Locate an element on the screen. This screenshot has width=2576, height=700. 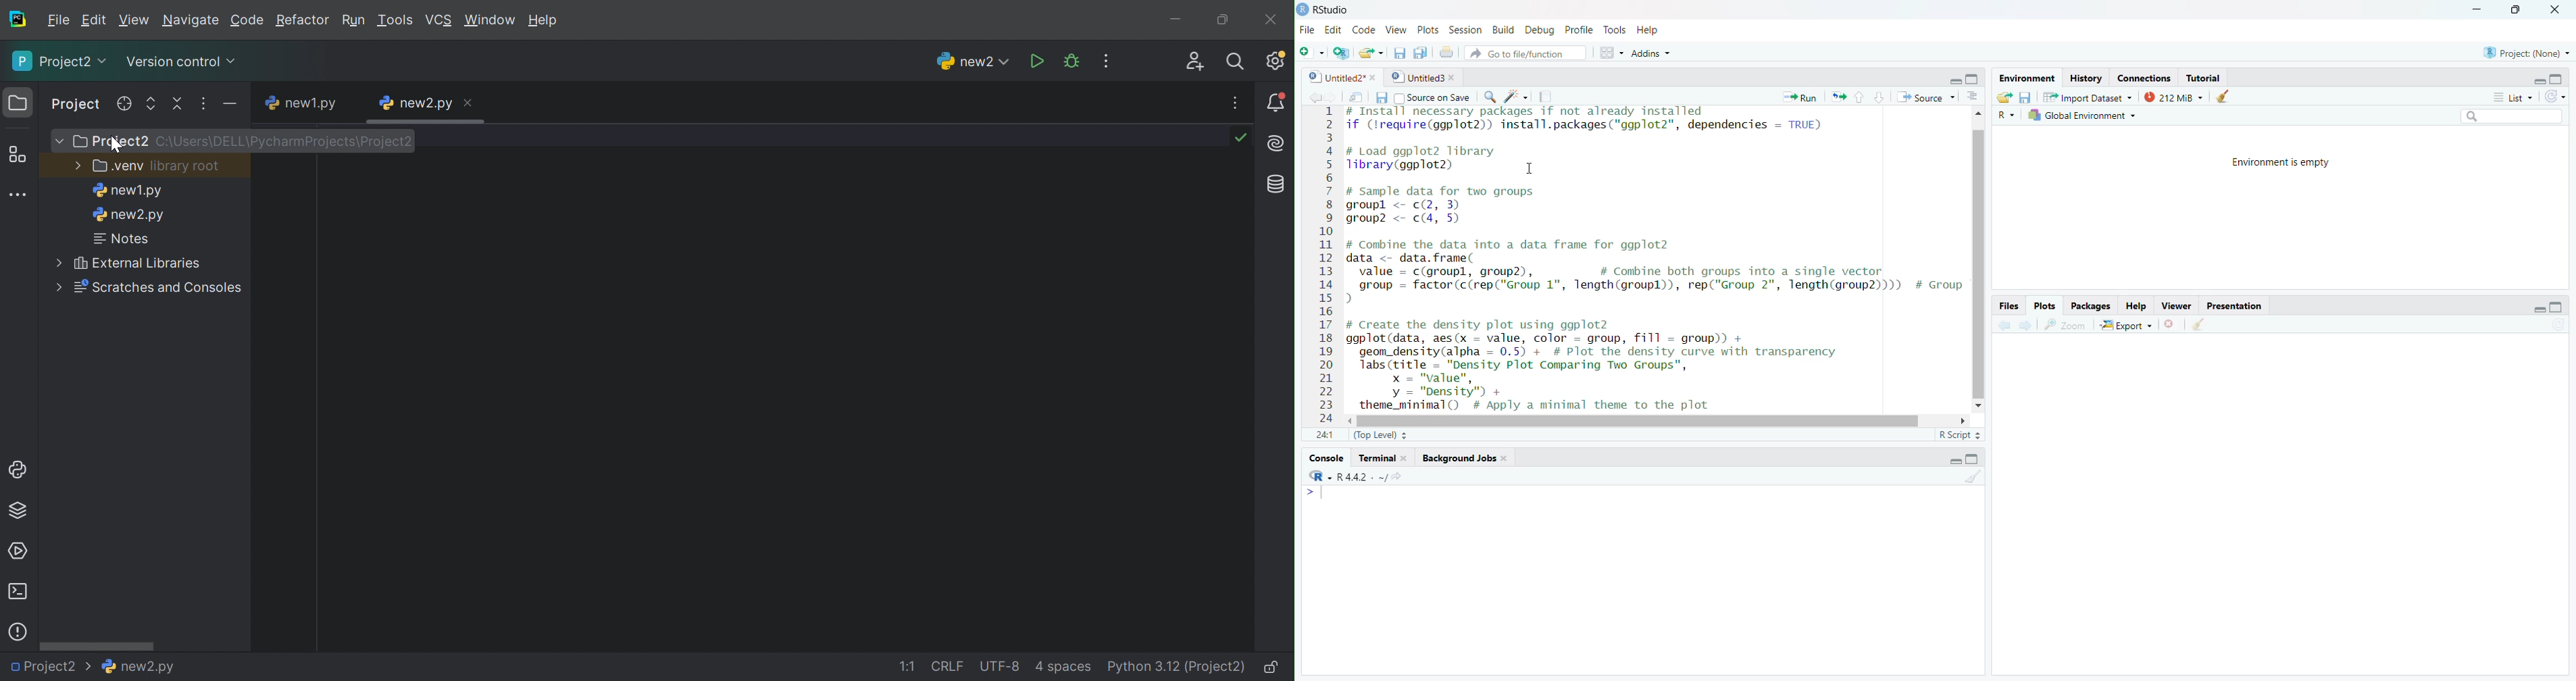
presentation is located at coordinates (2242, 305).